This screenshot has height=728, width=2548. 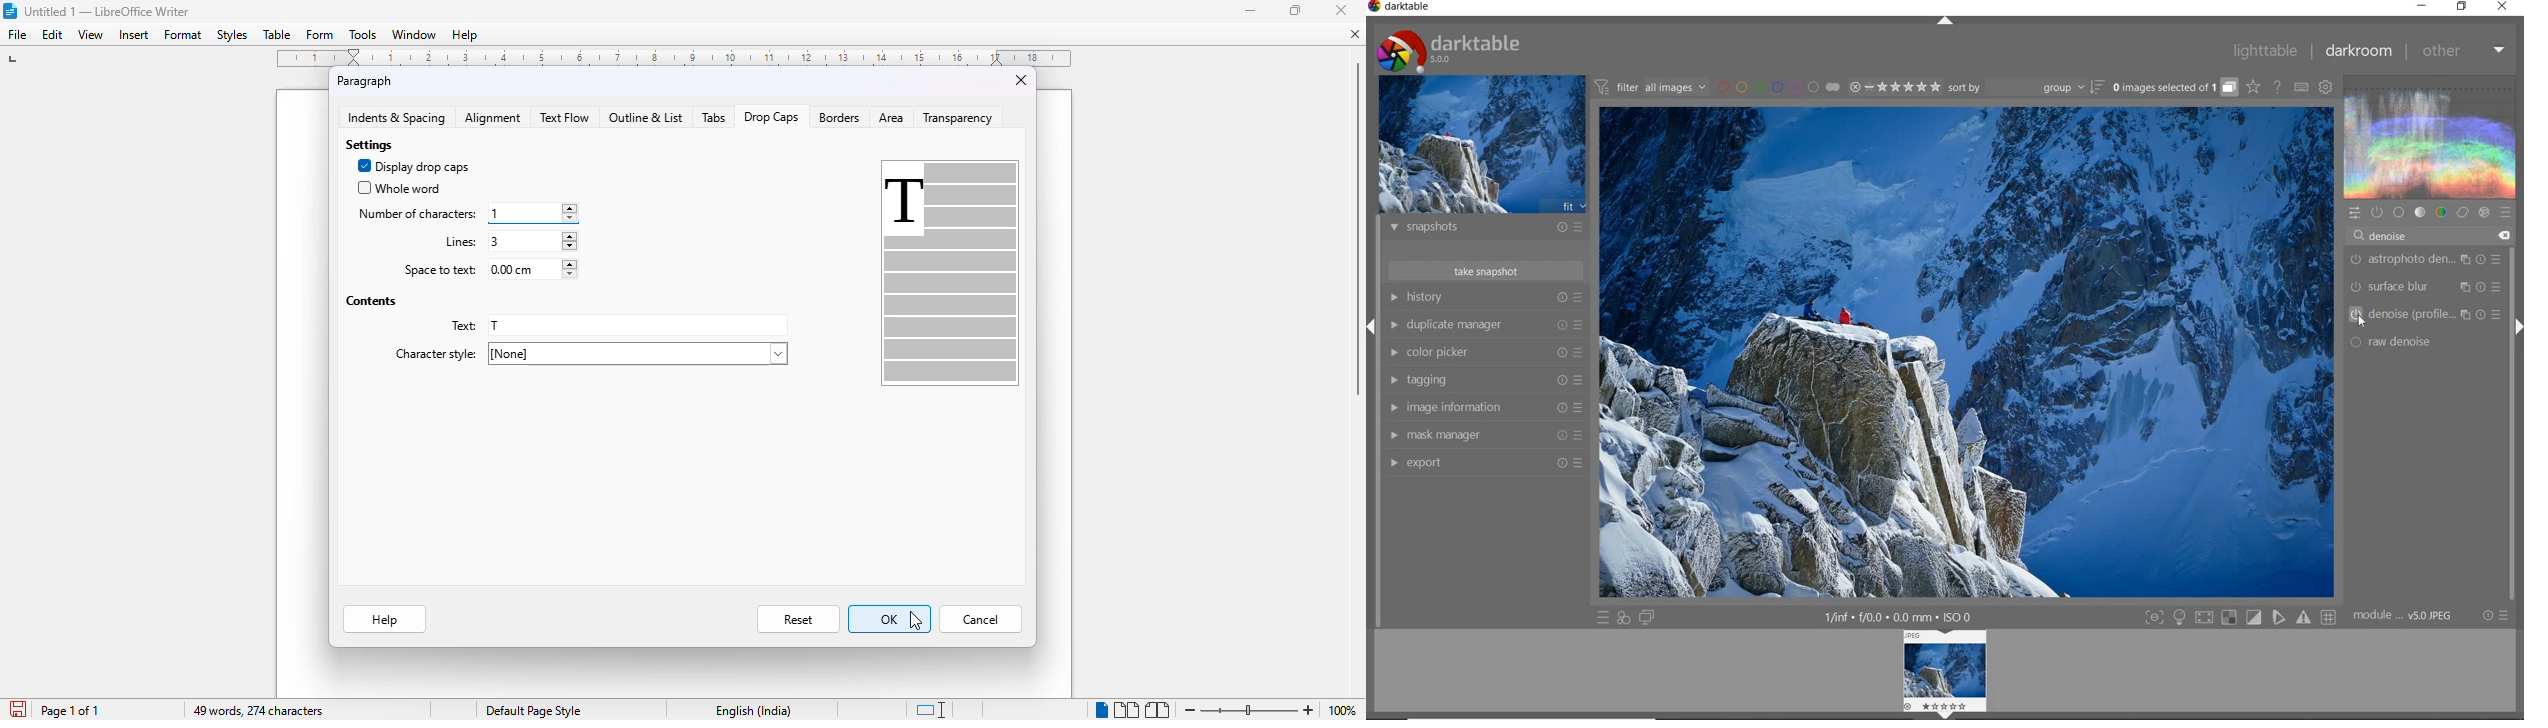 I want to click on image preview, so click(x=1481, y=143).